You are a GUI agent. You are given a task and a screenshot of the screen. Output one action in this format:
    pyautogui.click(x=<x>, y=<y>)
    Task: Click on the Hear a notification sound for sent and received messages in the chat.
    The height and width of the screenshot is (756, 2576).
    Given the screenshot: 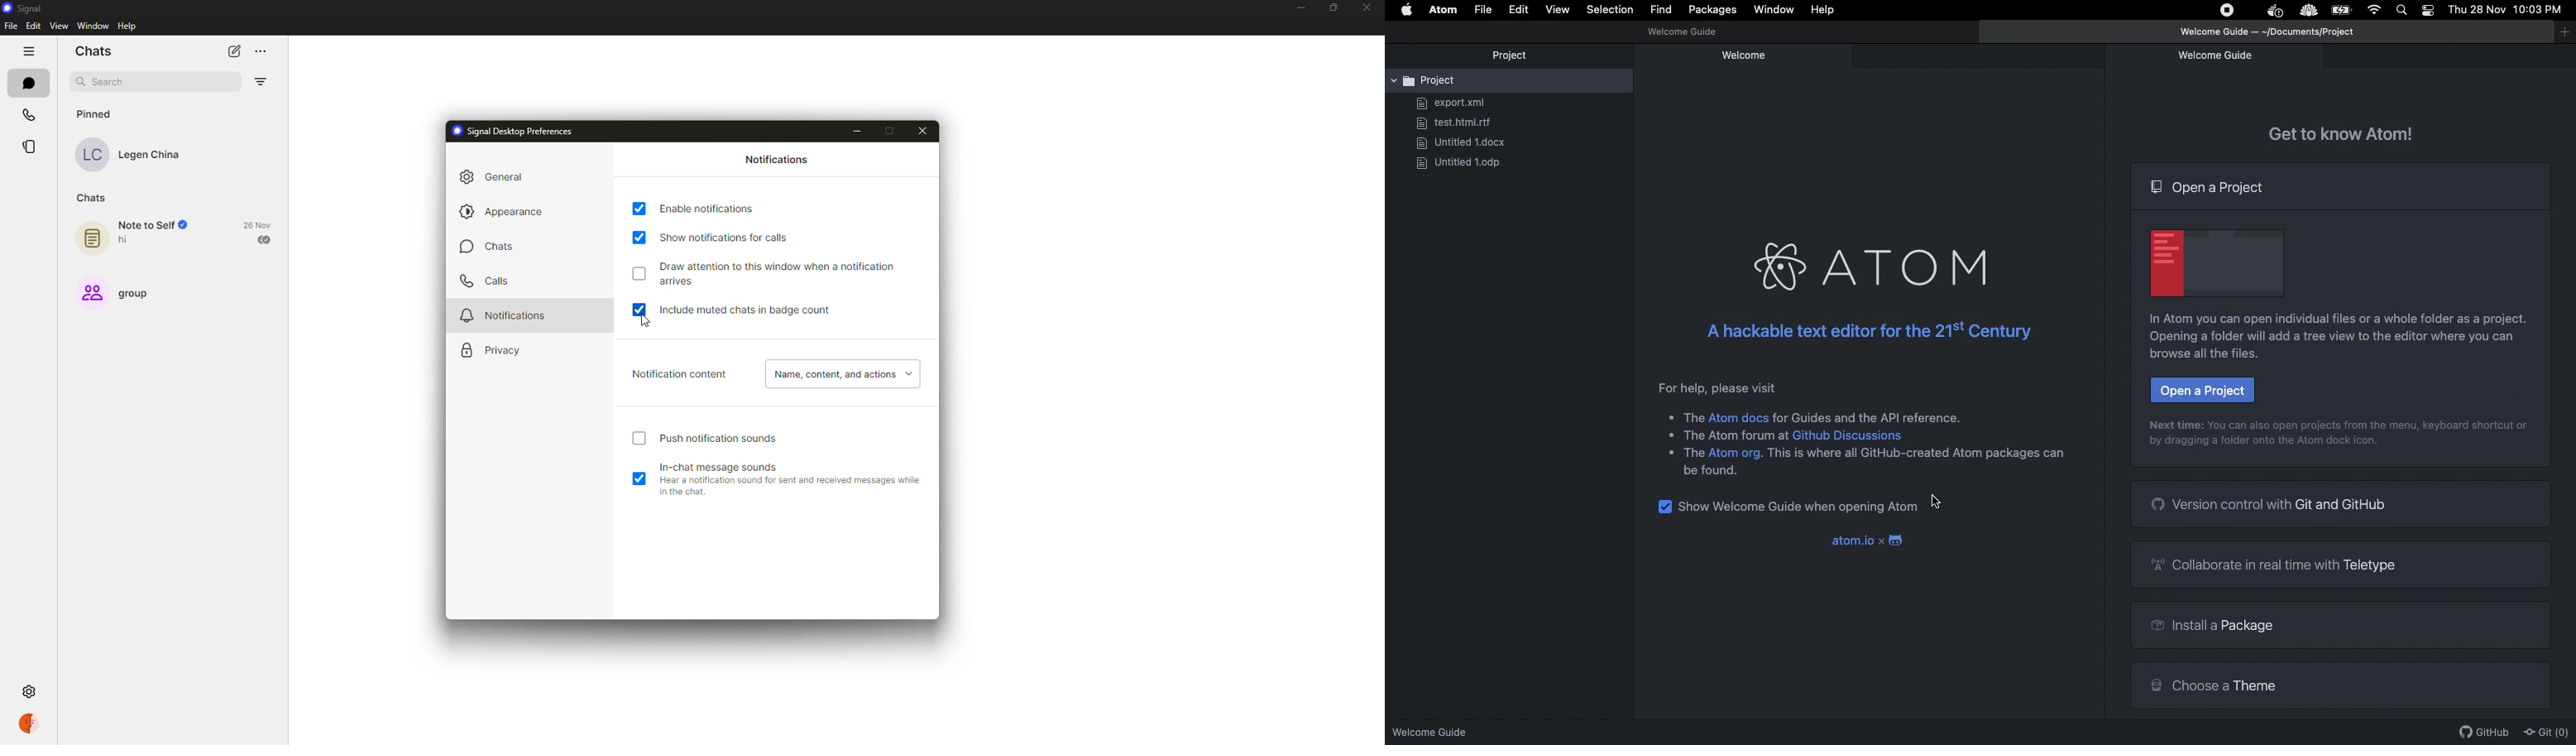 What is the action you would take?
    pyautogui.click(x=794, y=488)
    